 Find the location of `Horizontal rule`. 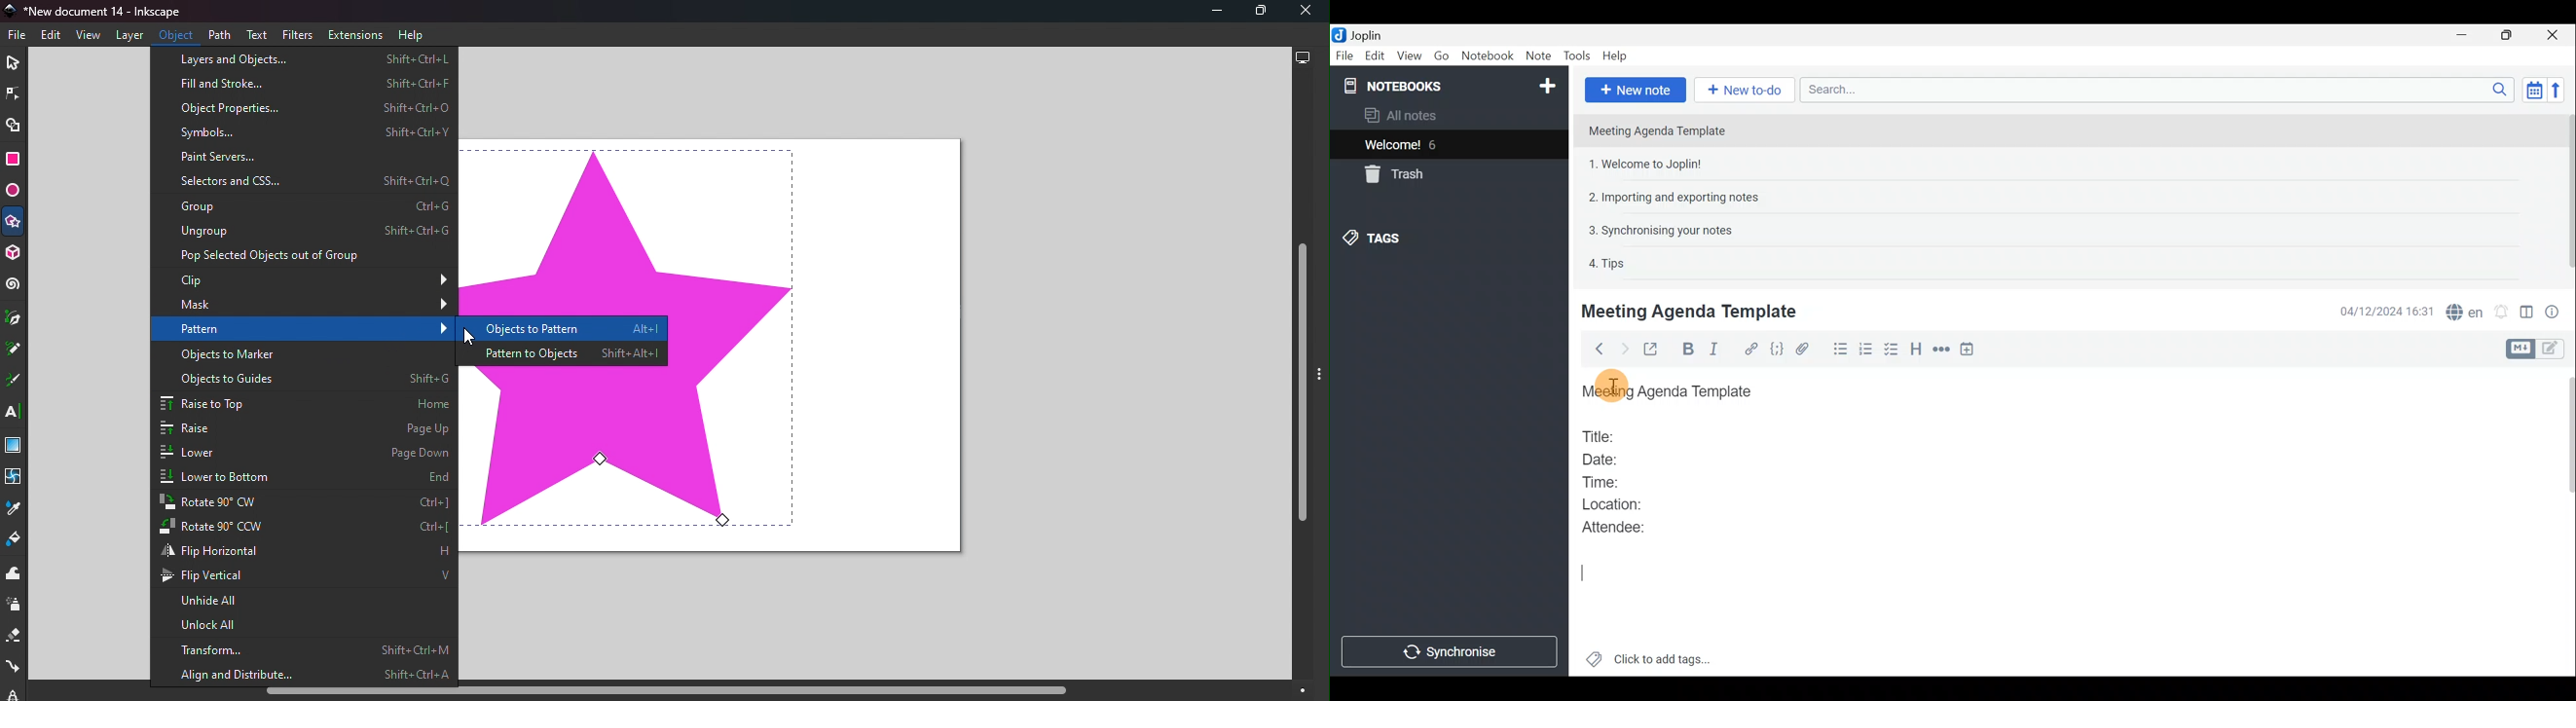

Horizontal rule is located at coordinates (1943, 351).